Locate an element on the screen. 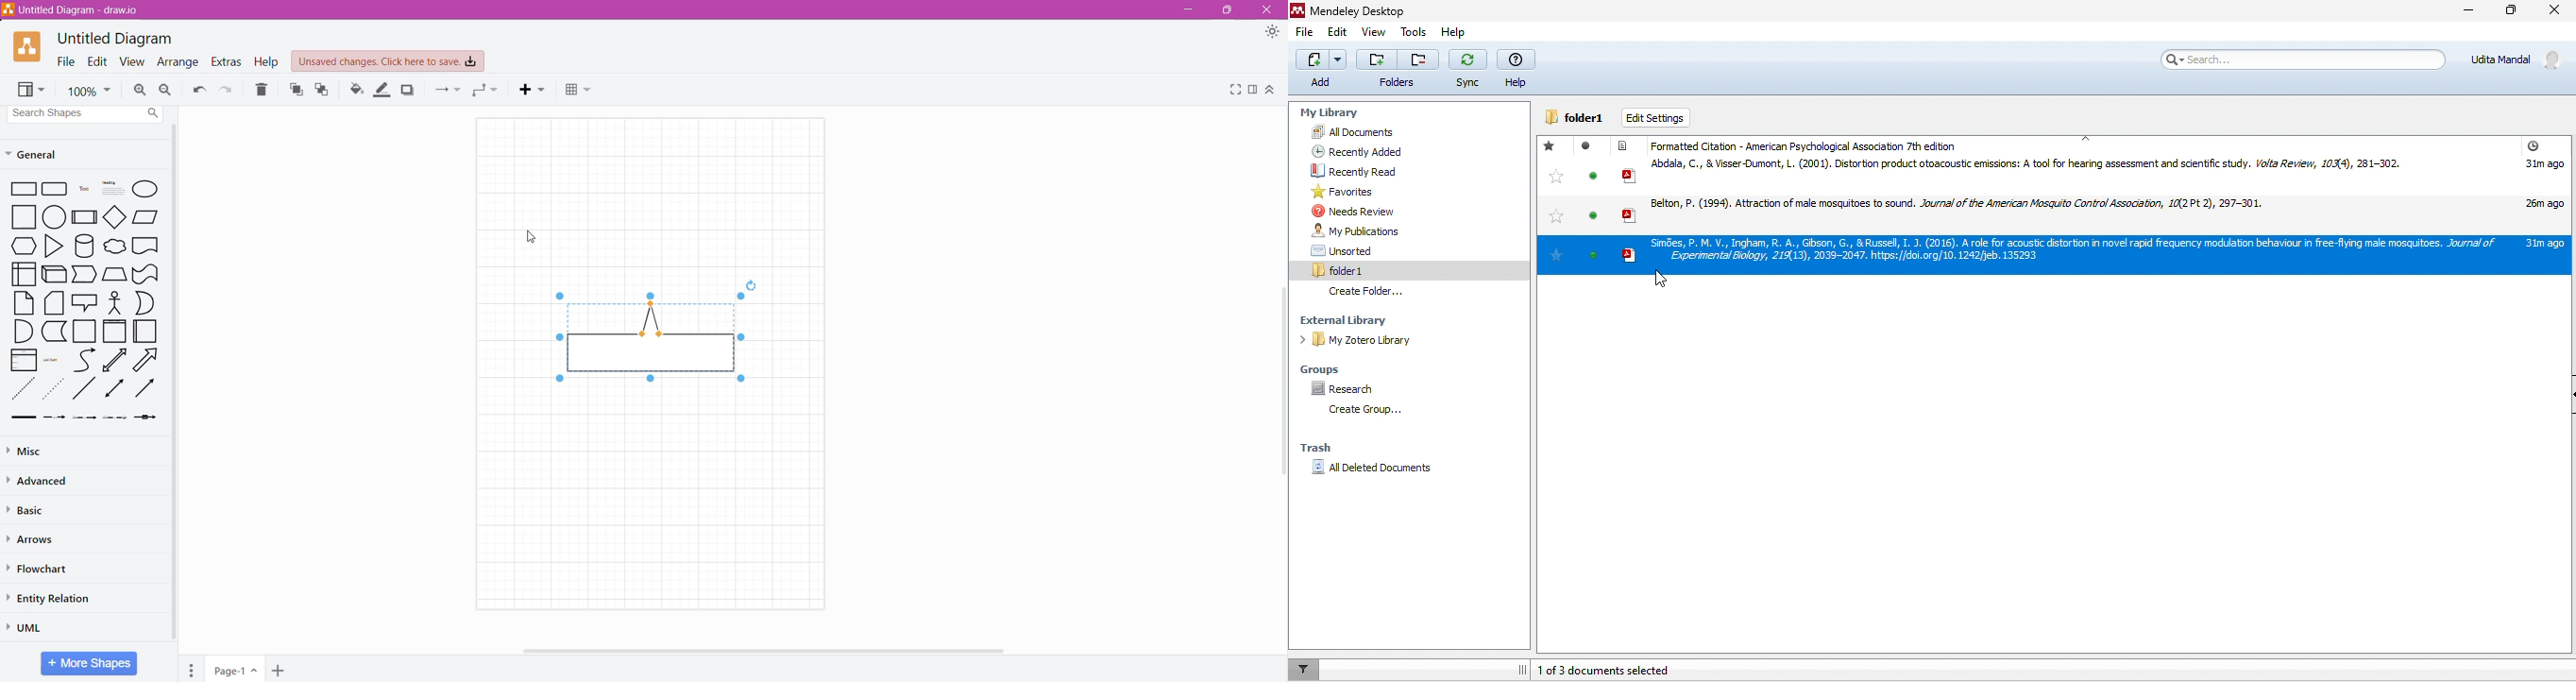 The image size is (2576, 700). View is located at coordinates (32, 90).